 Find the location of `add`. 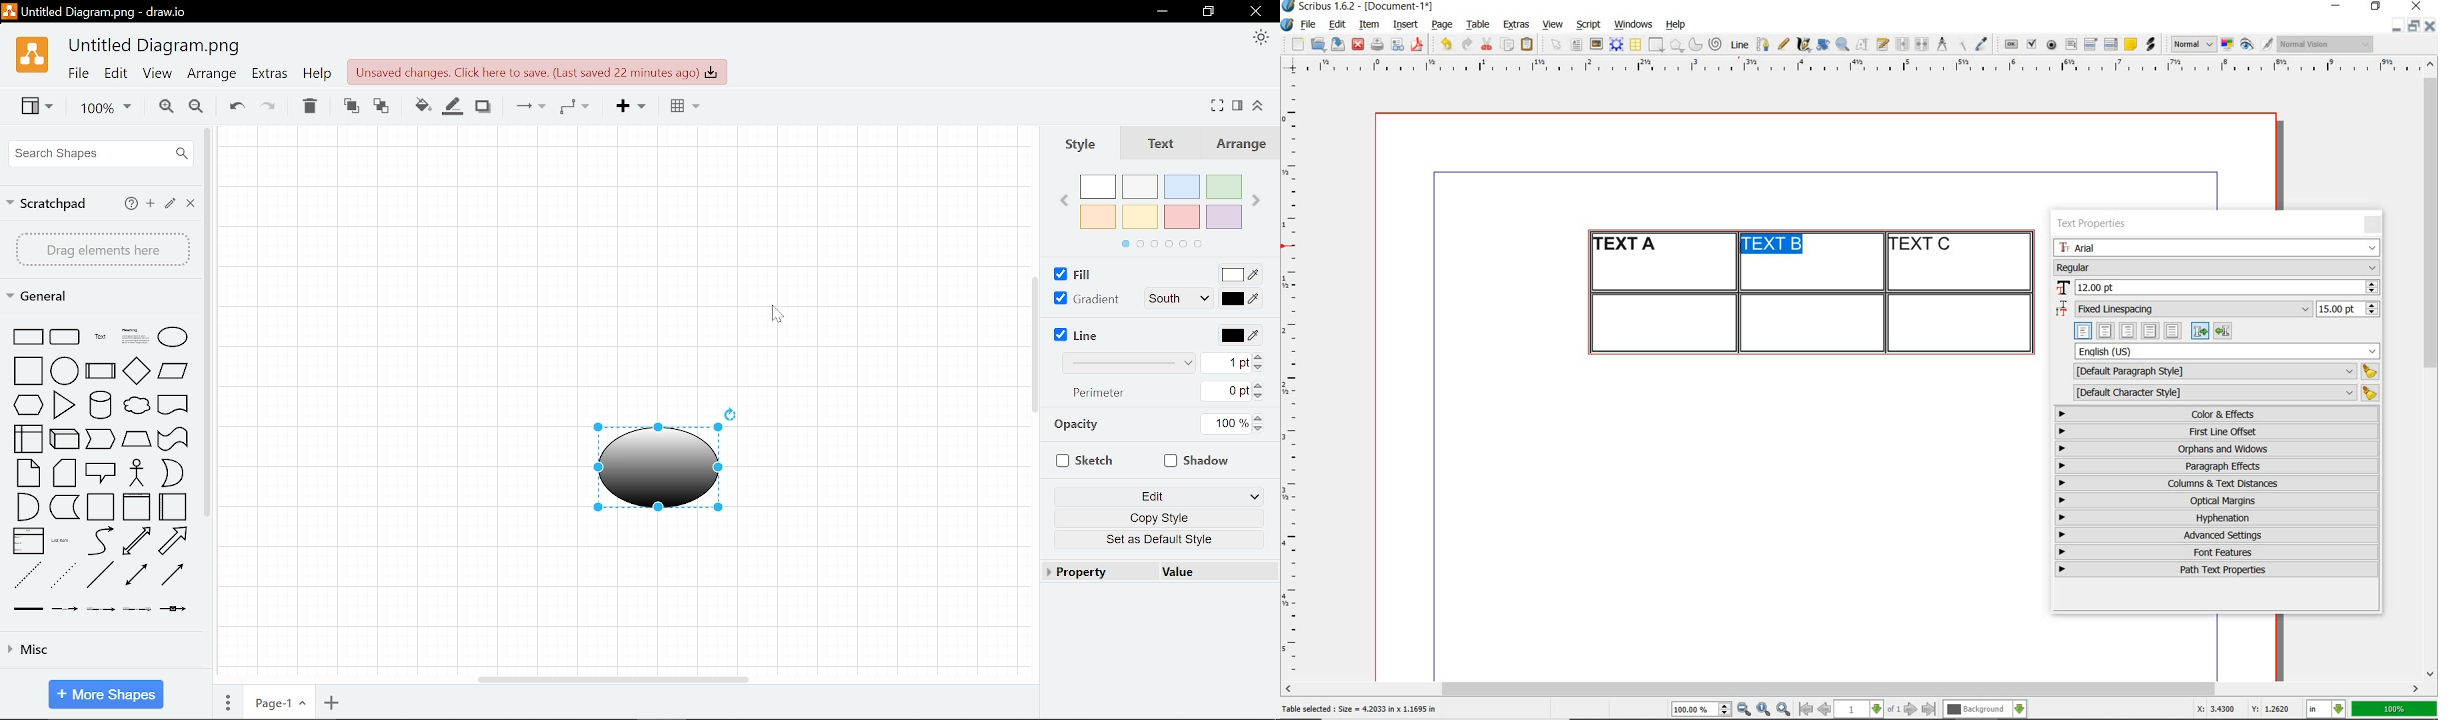

add is located at coordinates (149, 204).